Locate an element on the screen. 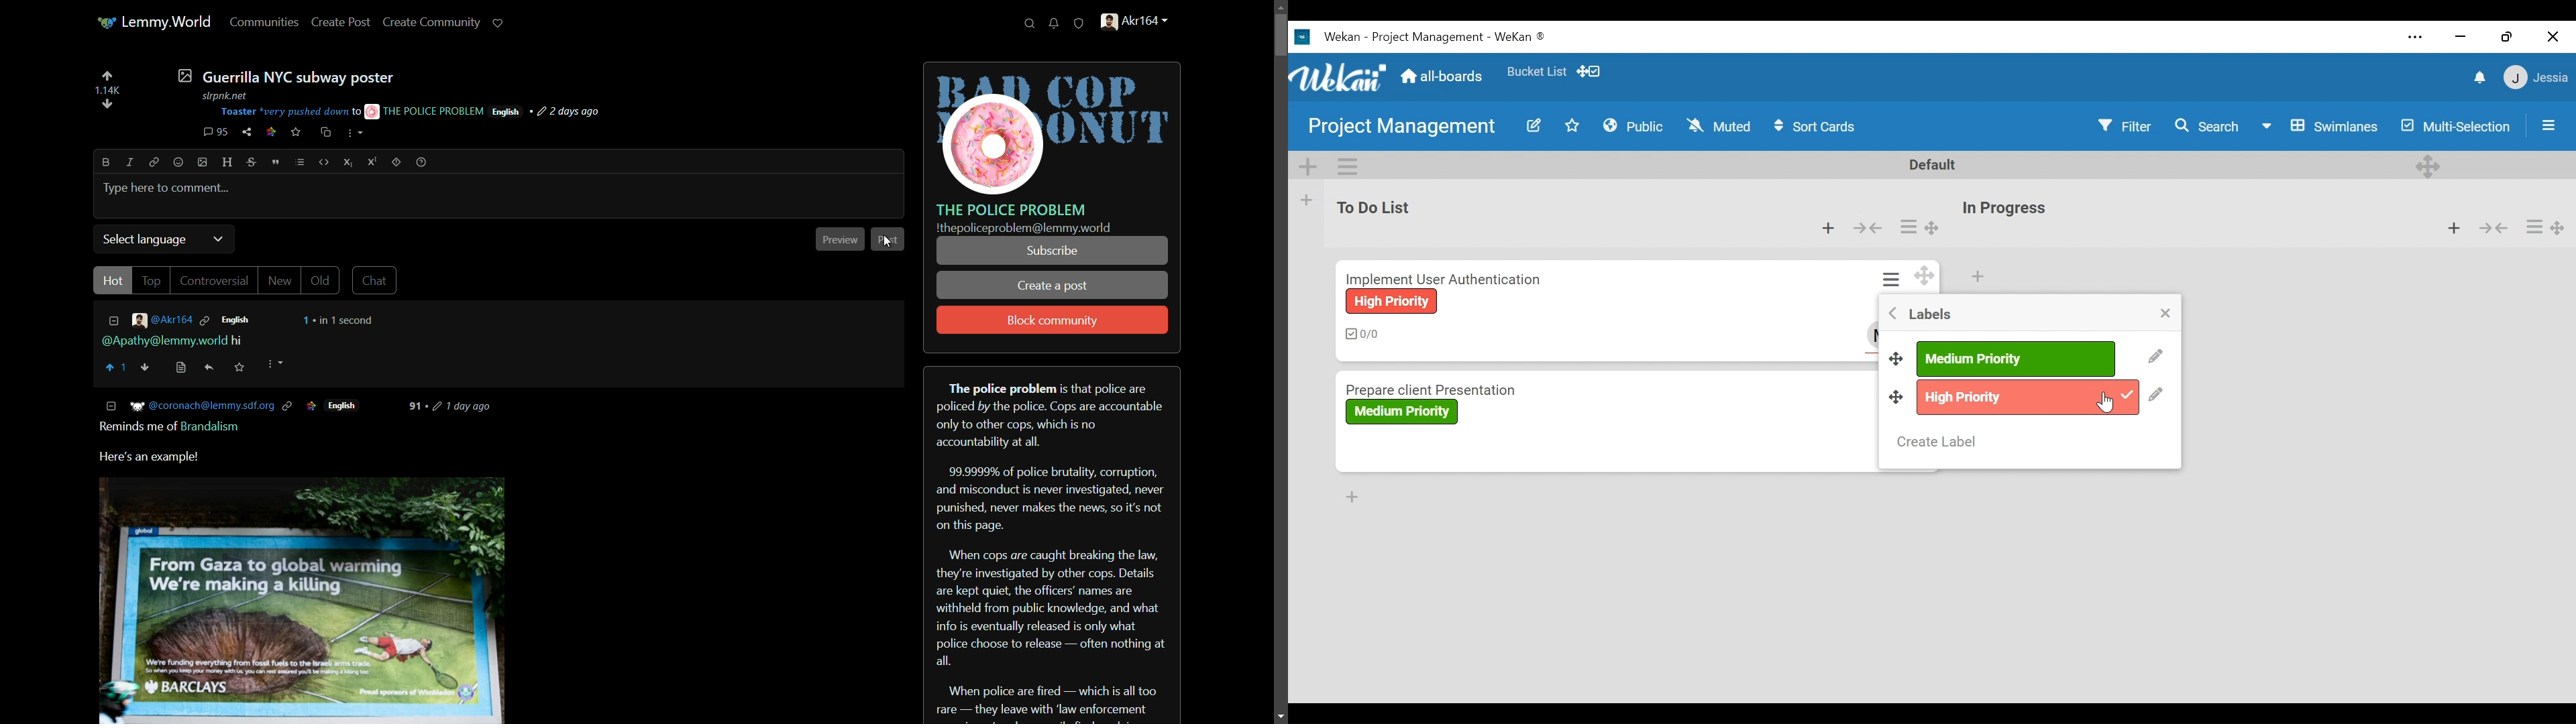  @Apathy is located at coordinates (160, 189).